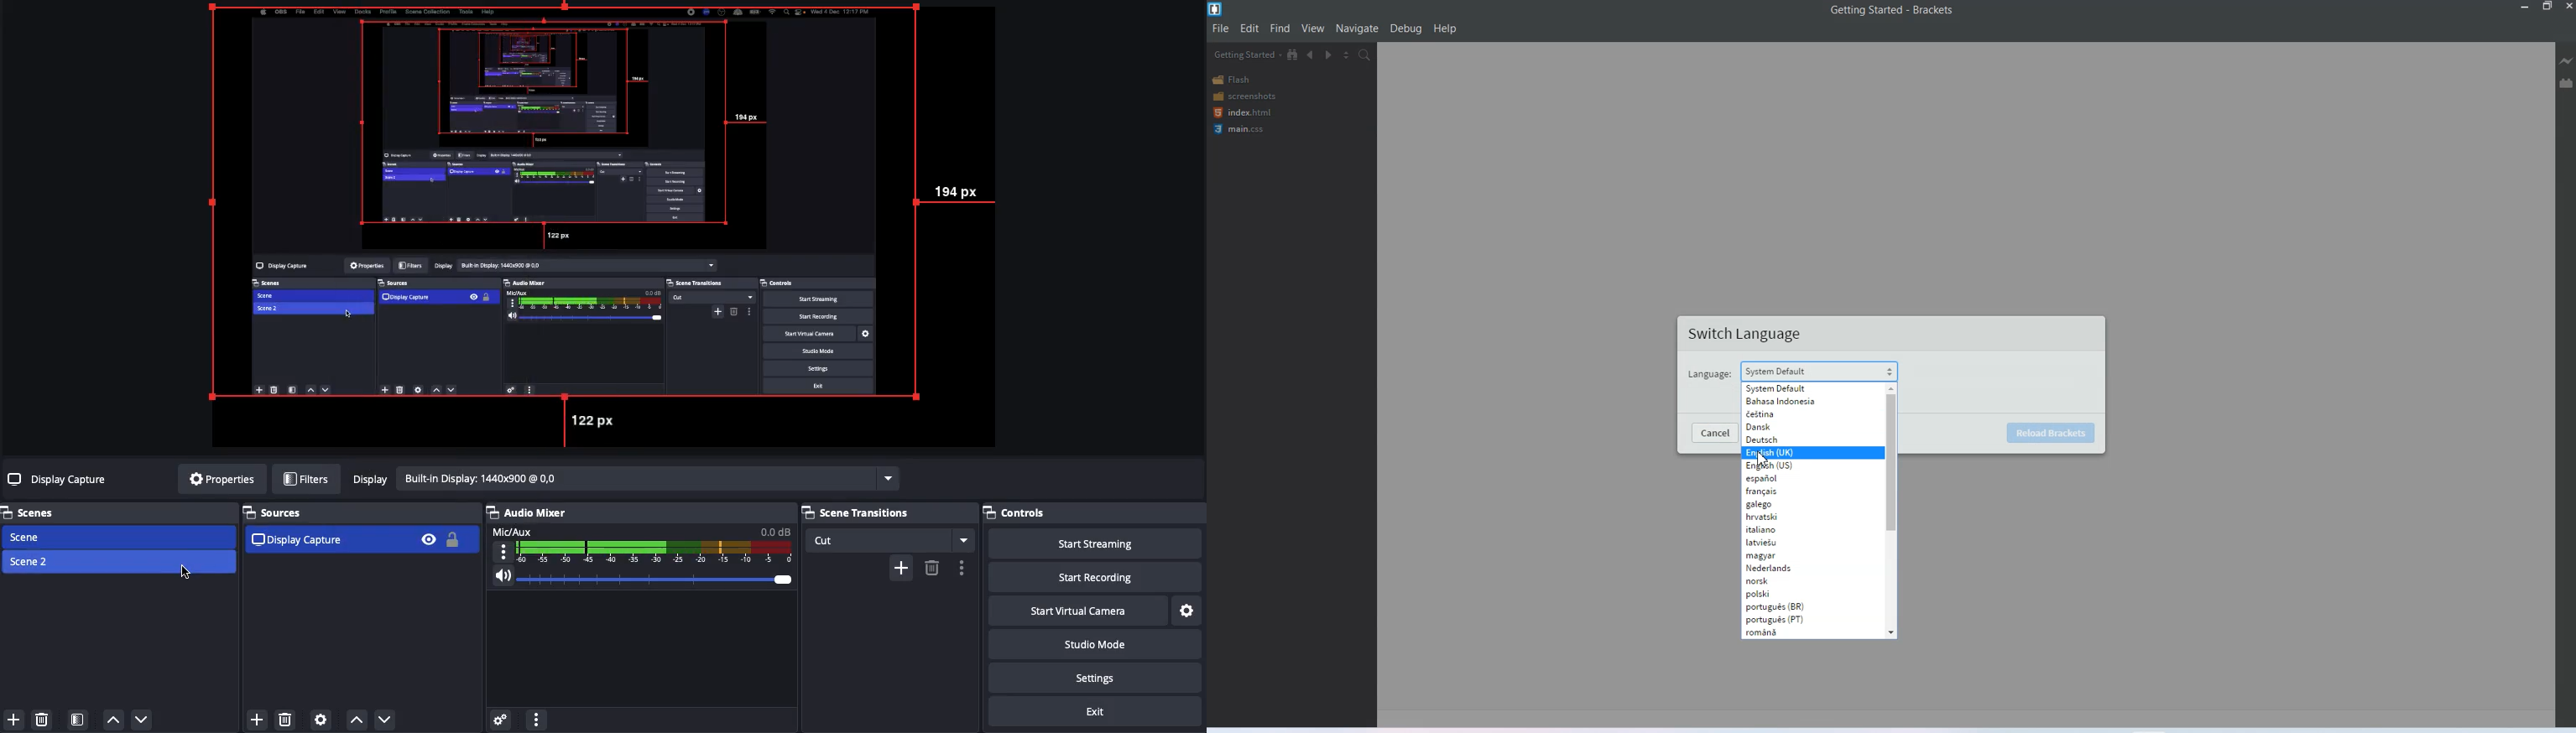 This screenshot has width=2576, height=756. What do you see at coordinates (1346, 56) in the screenshot?
I see `Split the editor vertically and horizontally` at bounding box center [1346, 56].